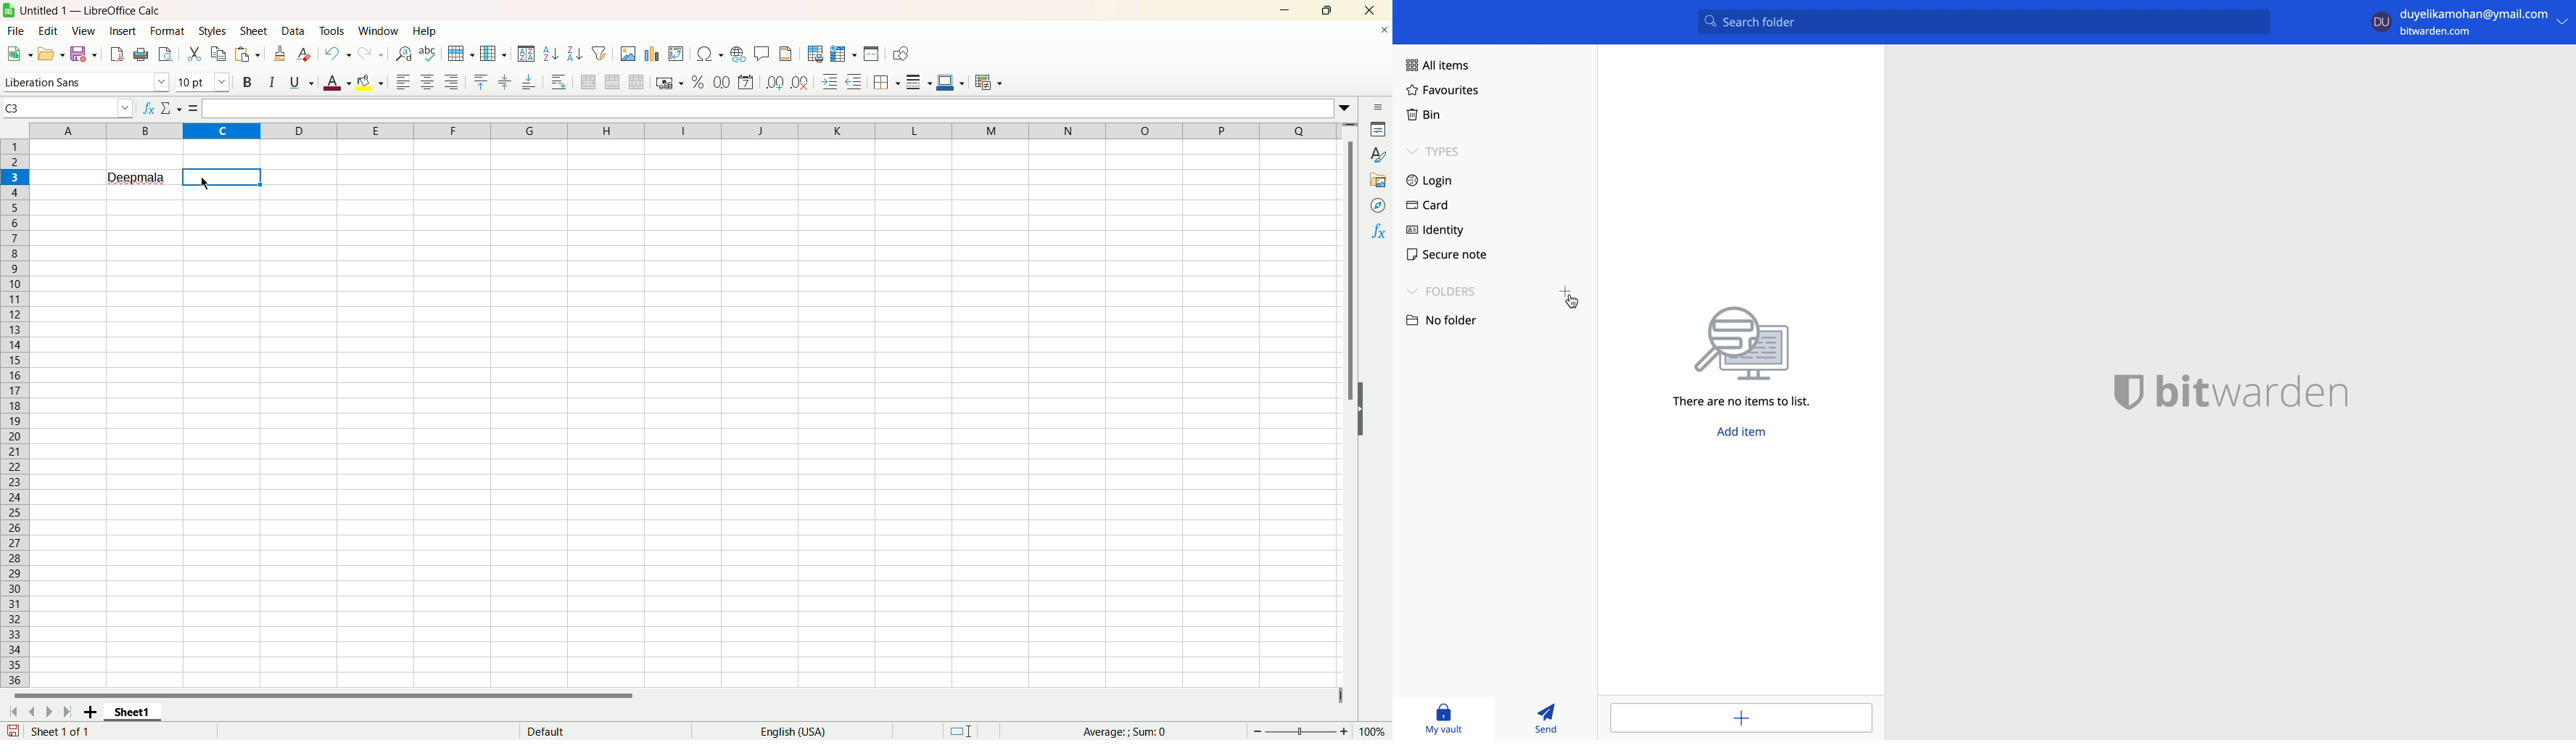 The width and height of the screenshot is (2576, 756). I want to click on Show draw fuctions, so click(902, 54).